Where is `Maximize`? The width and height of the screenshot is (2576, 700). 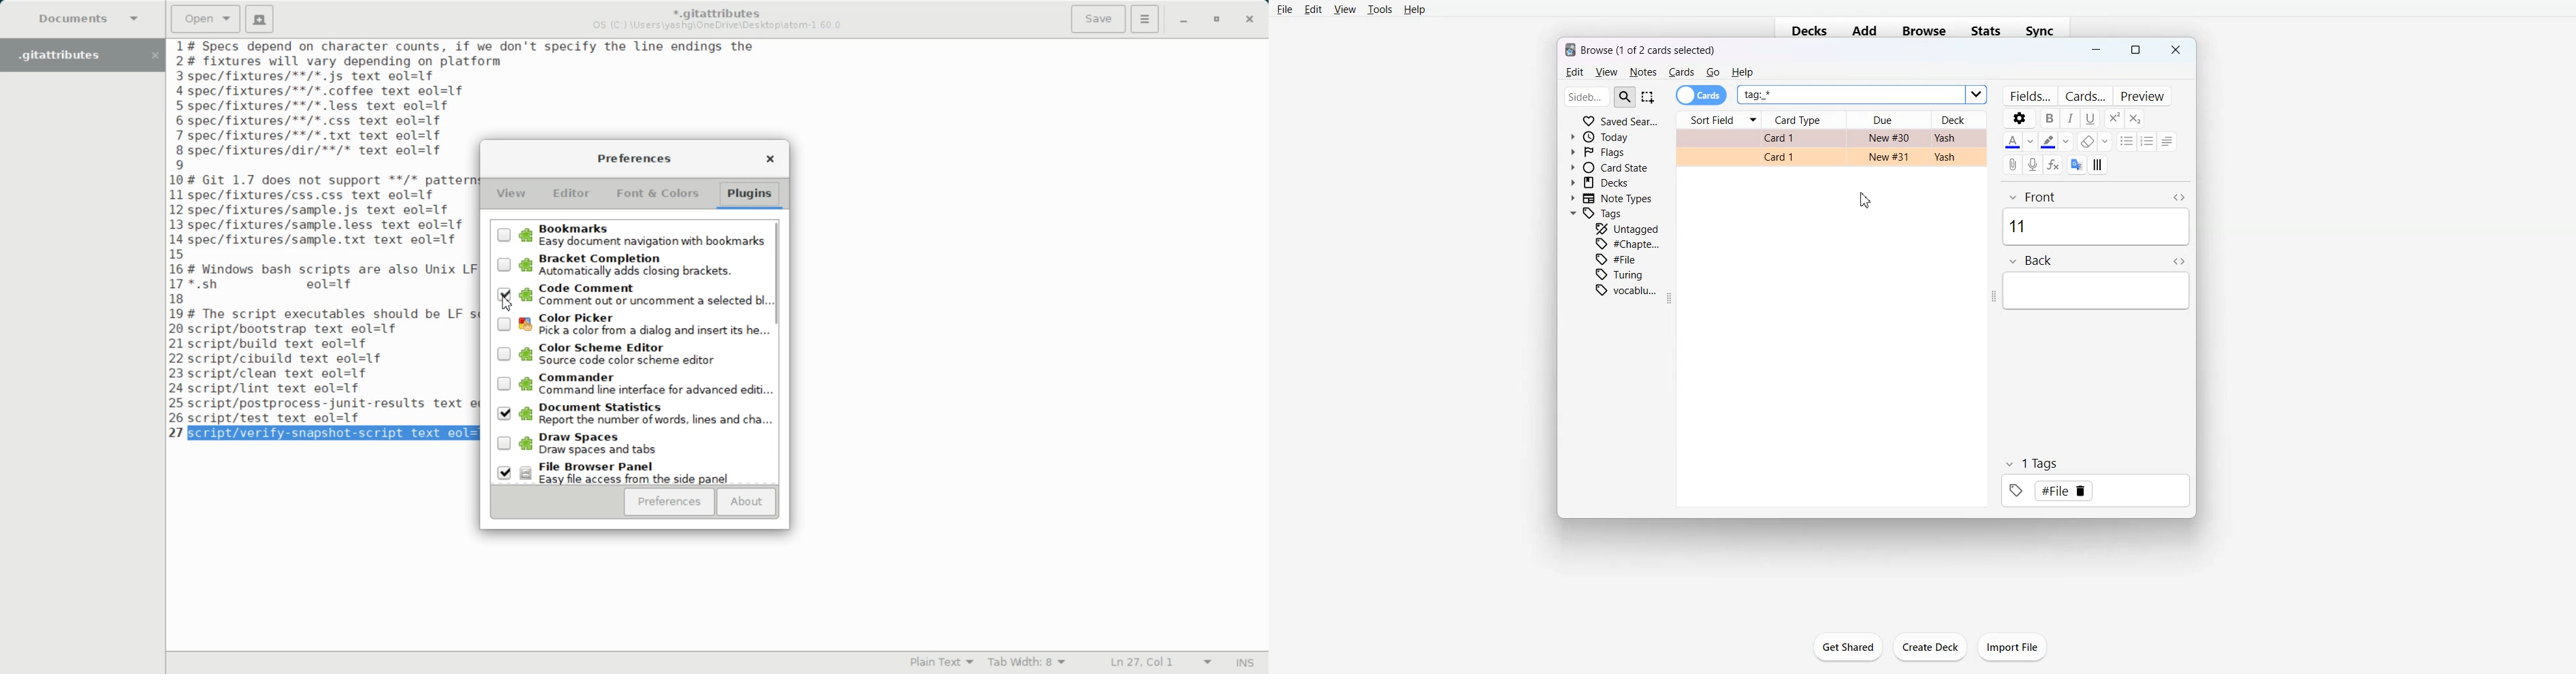 Maximize is located at coordinates (2135, 50).